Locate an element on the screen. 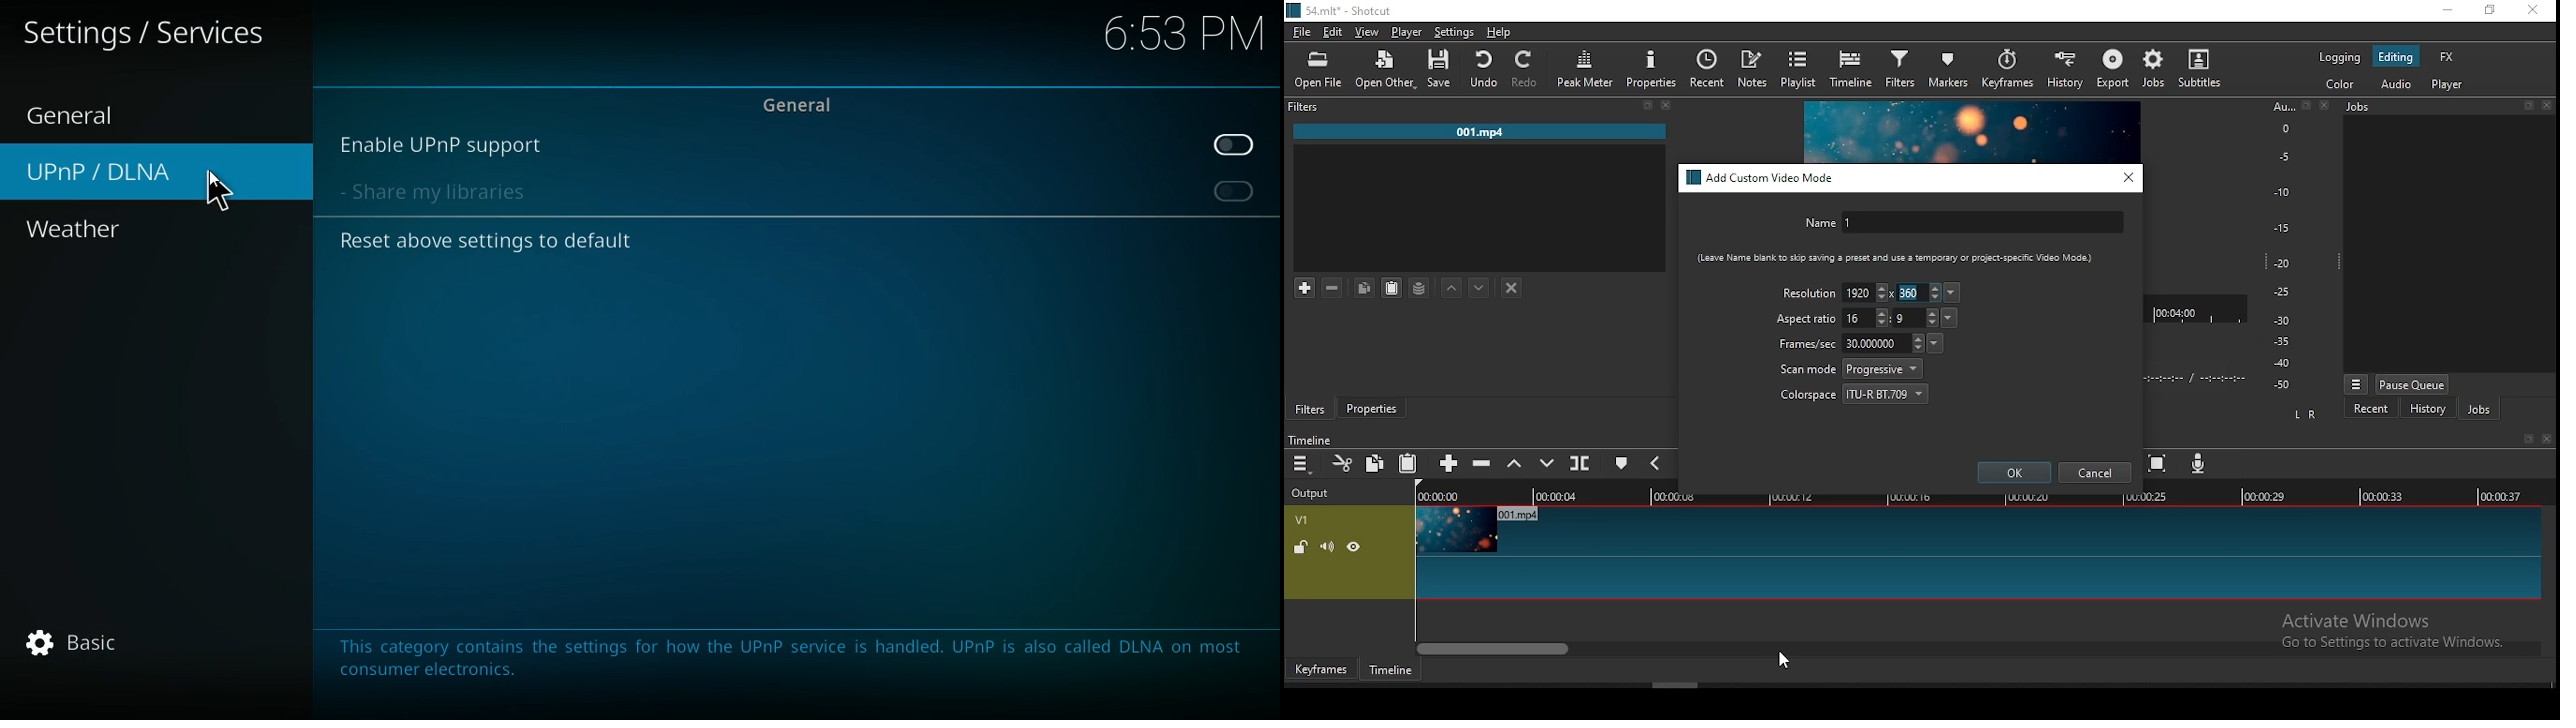 Image resolution: width=2576 pixels, height=728 pixels. jobs is located at coordinates (2479, 410).